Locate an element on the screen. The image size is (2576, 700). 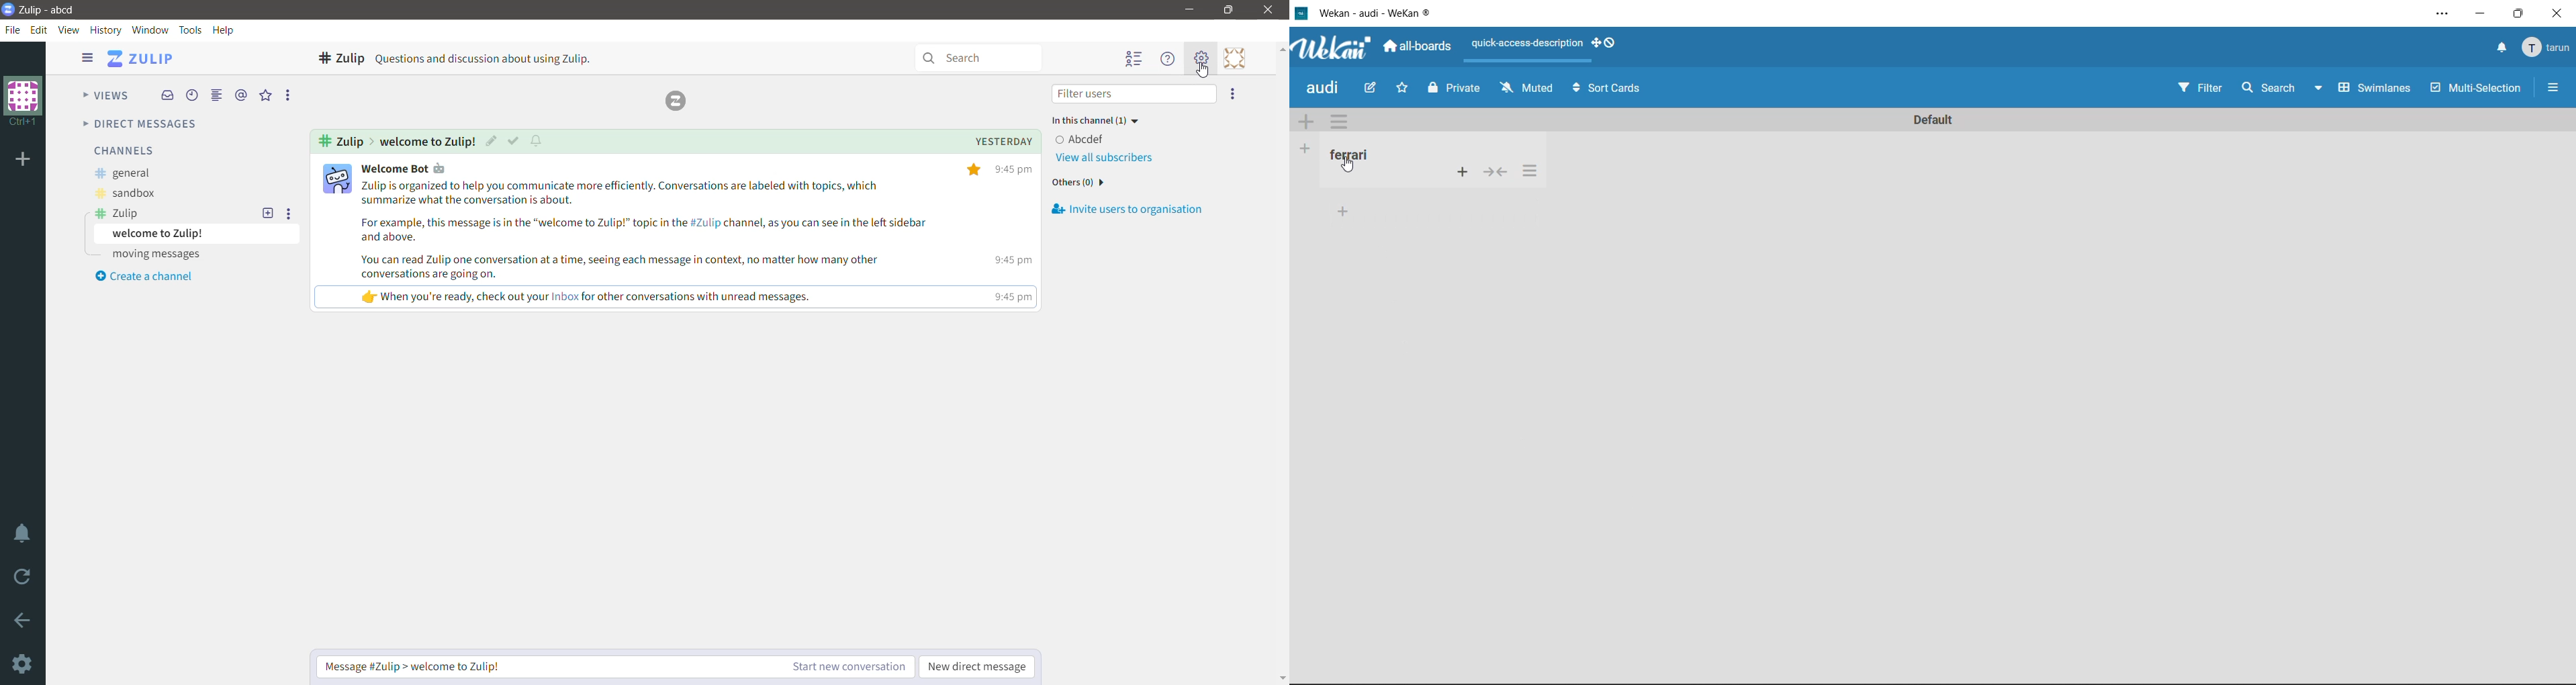
Pointer is located at coordinates (1207, 73).